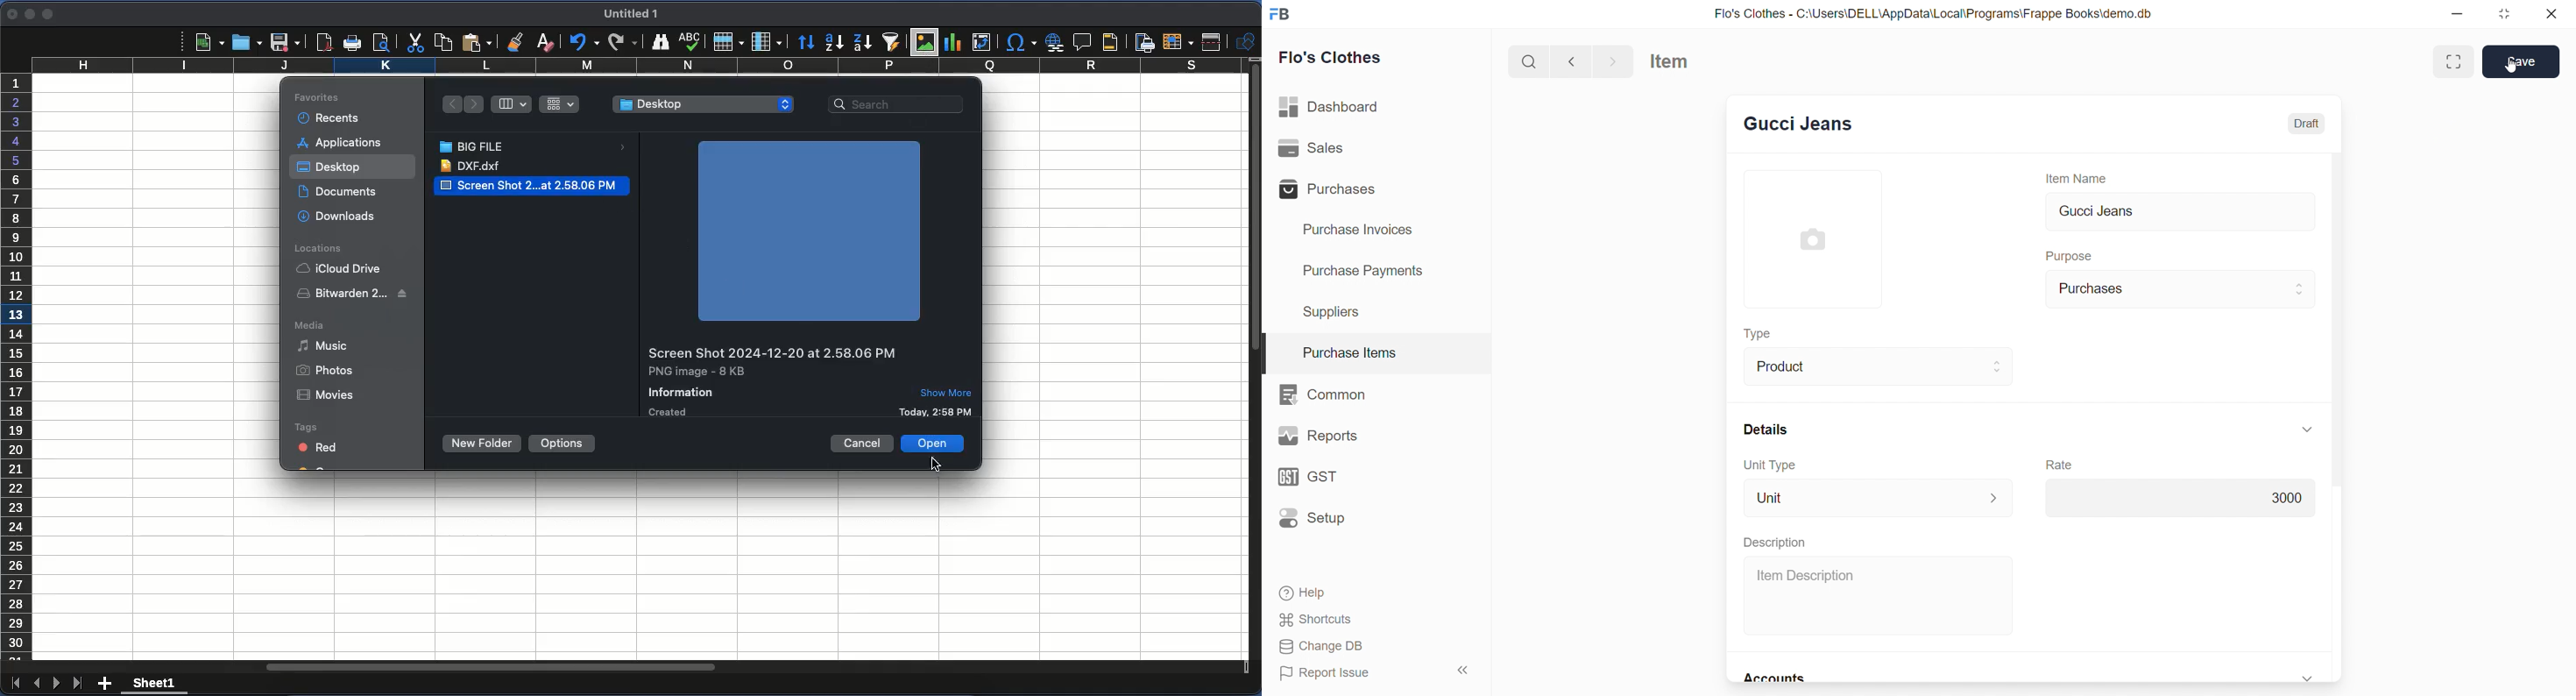  What do you see at coordinates (2061, 465) in the screenshot?
I see `Rate` at bounding box center [2061, 465].